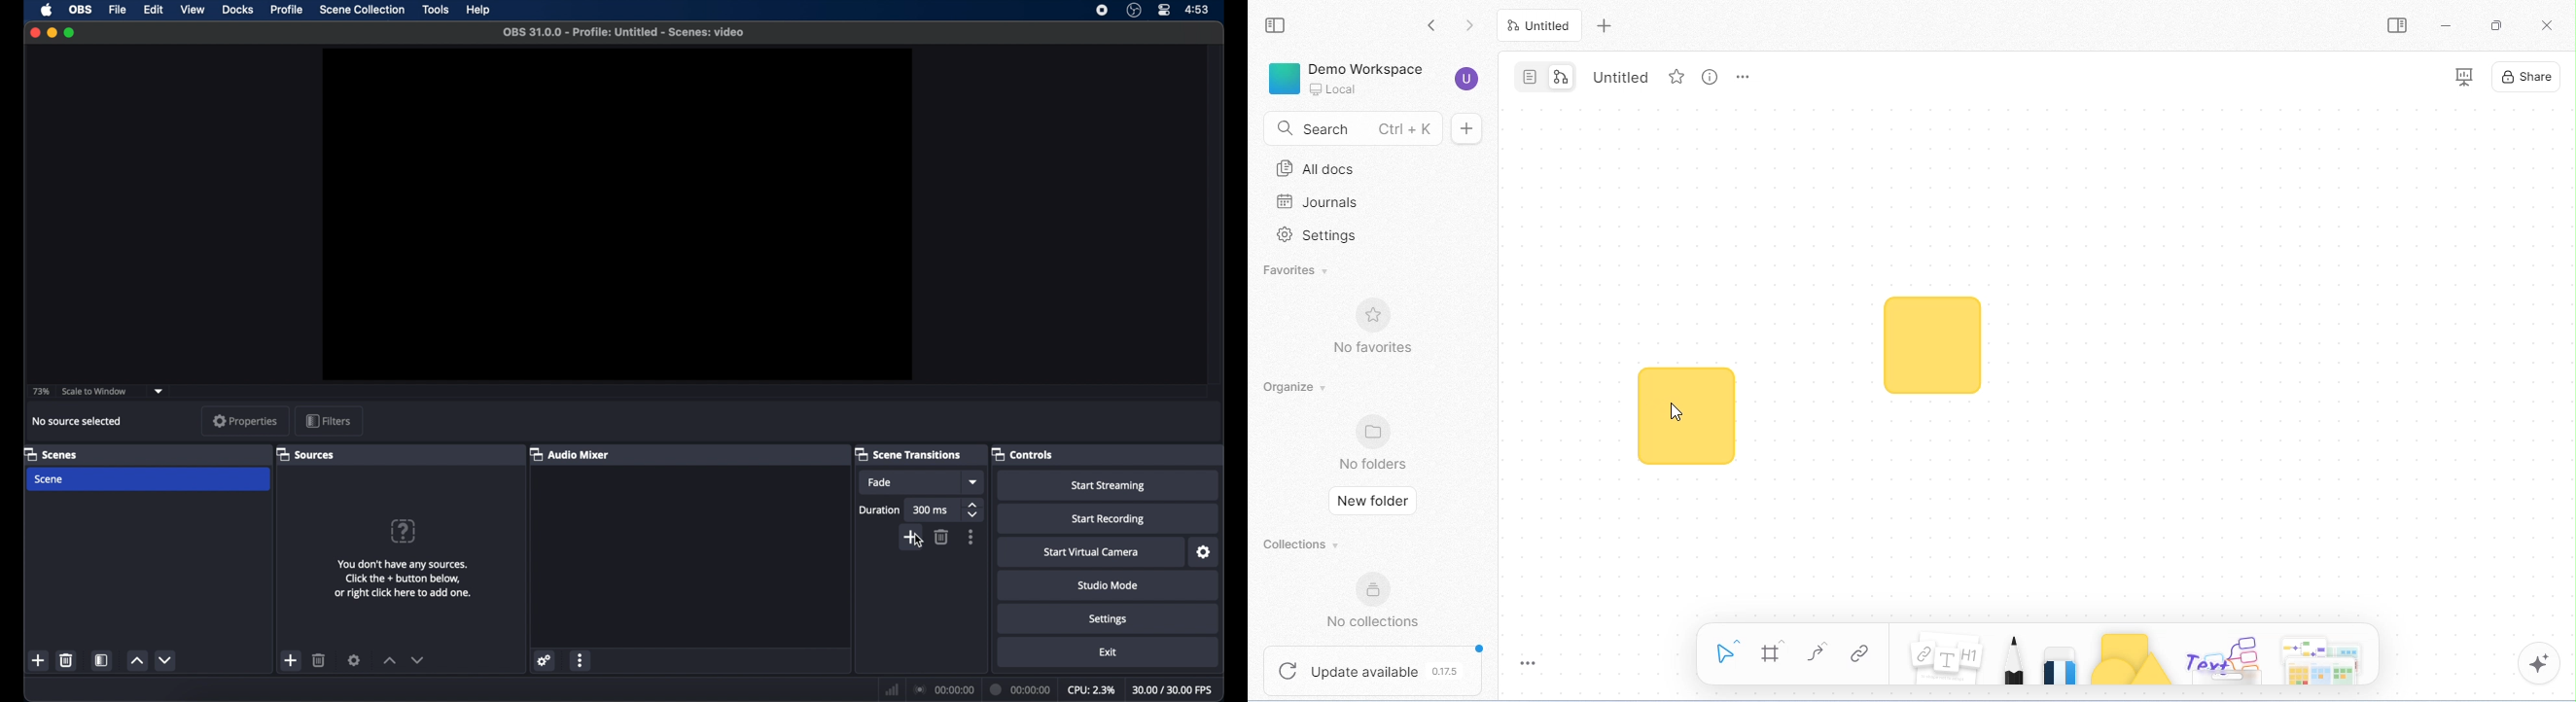 Image resolution: width=2576 pixels, height=728 pixels. I want to click on start streaming, so click(1111, 486).